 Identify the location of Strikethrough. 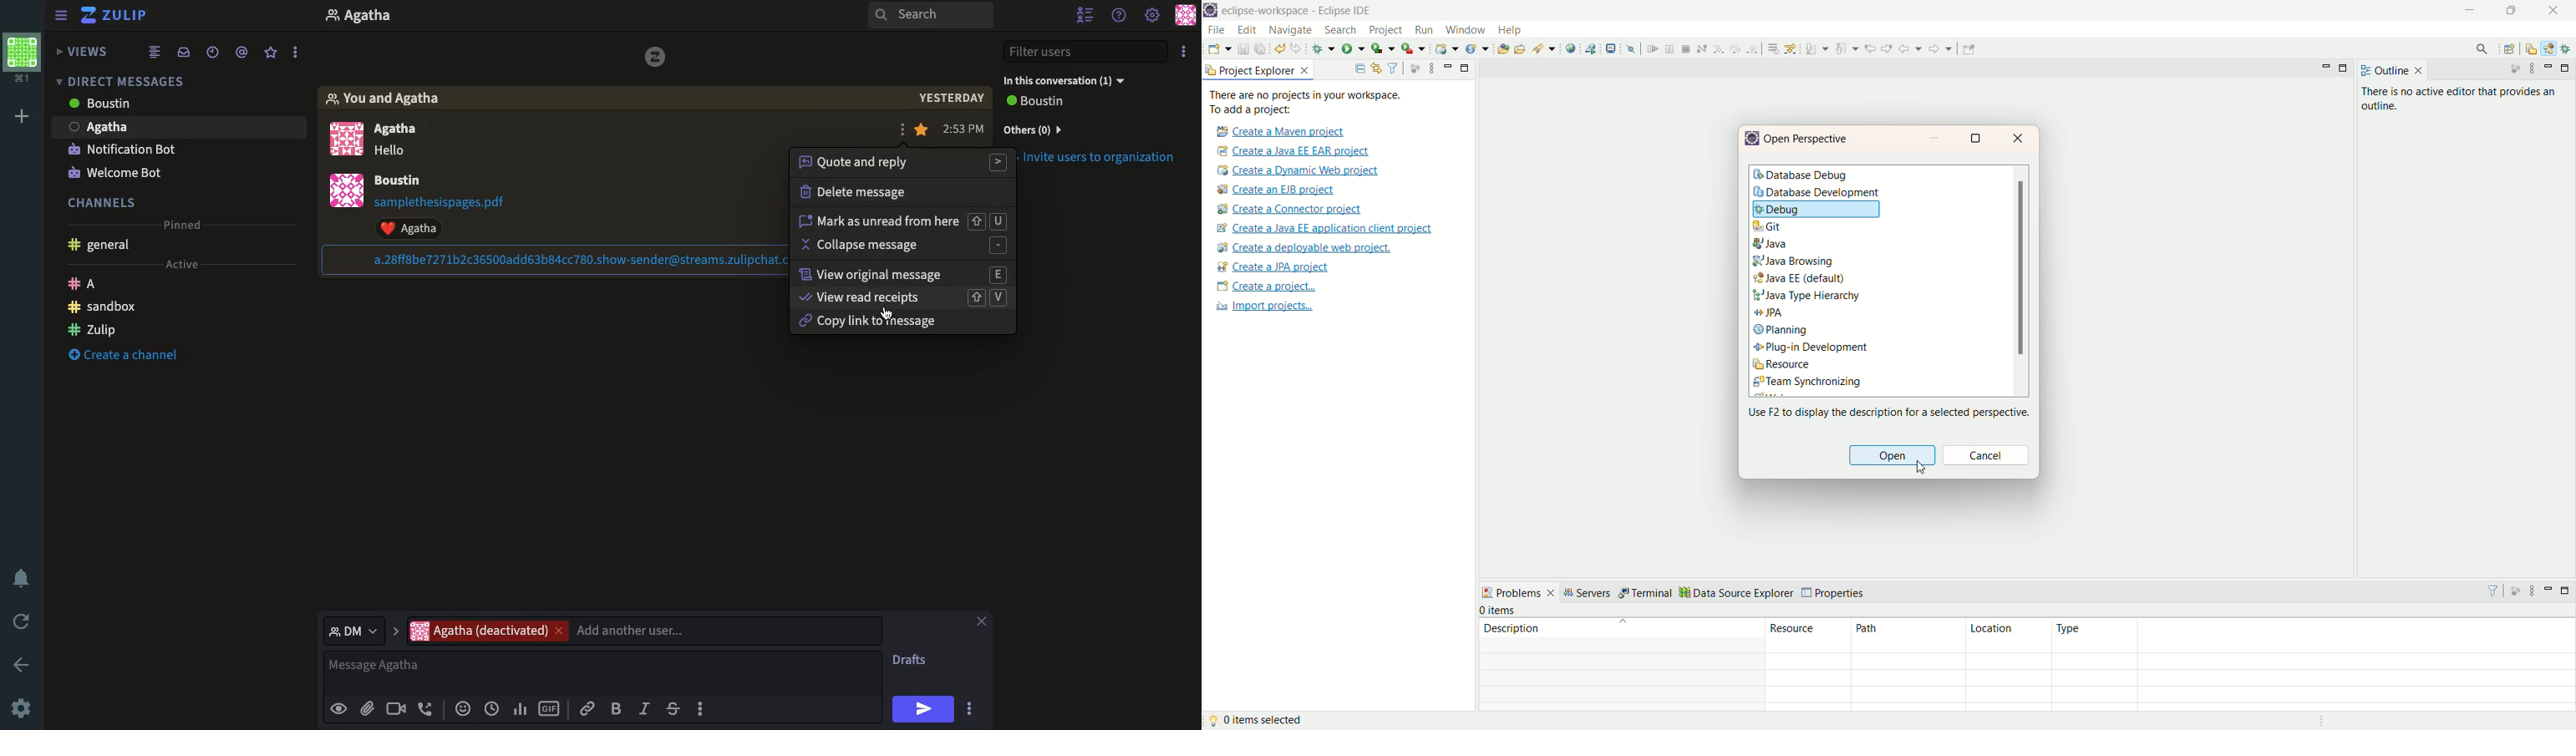
(673, 708).